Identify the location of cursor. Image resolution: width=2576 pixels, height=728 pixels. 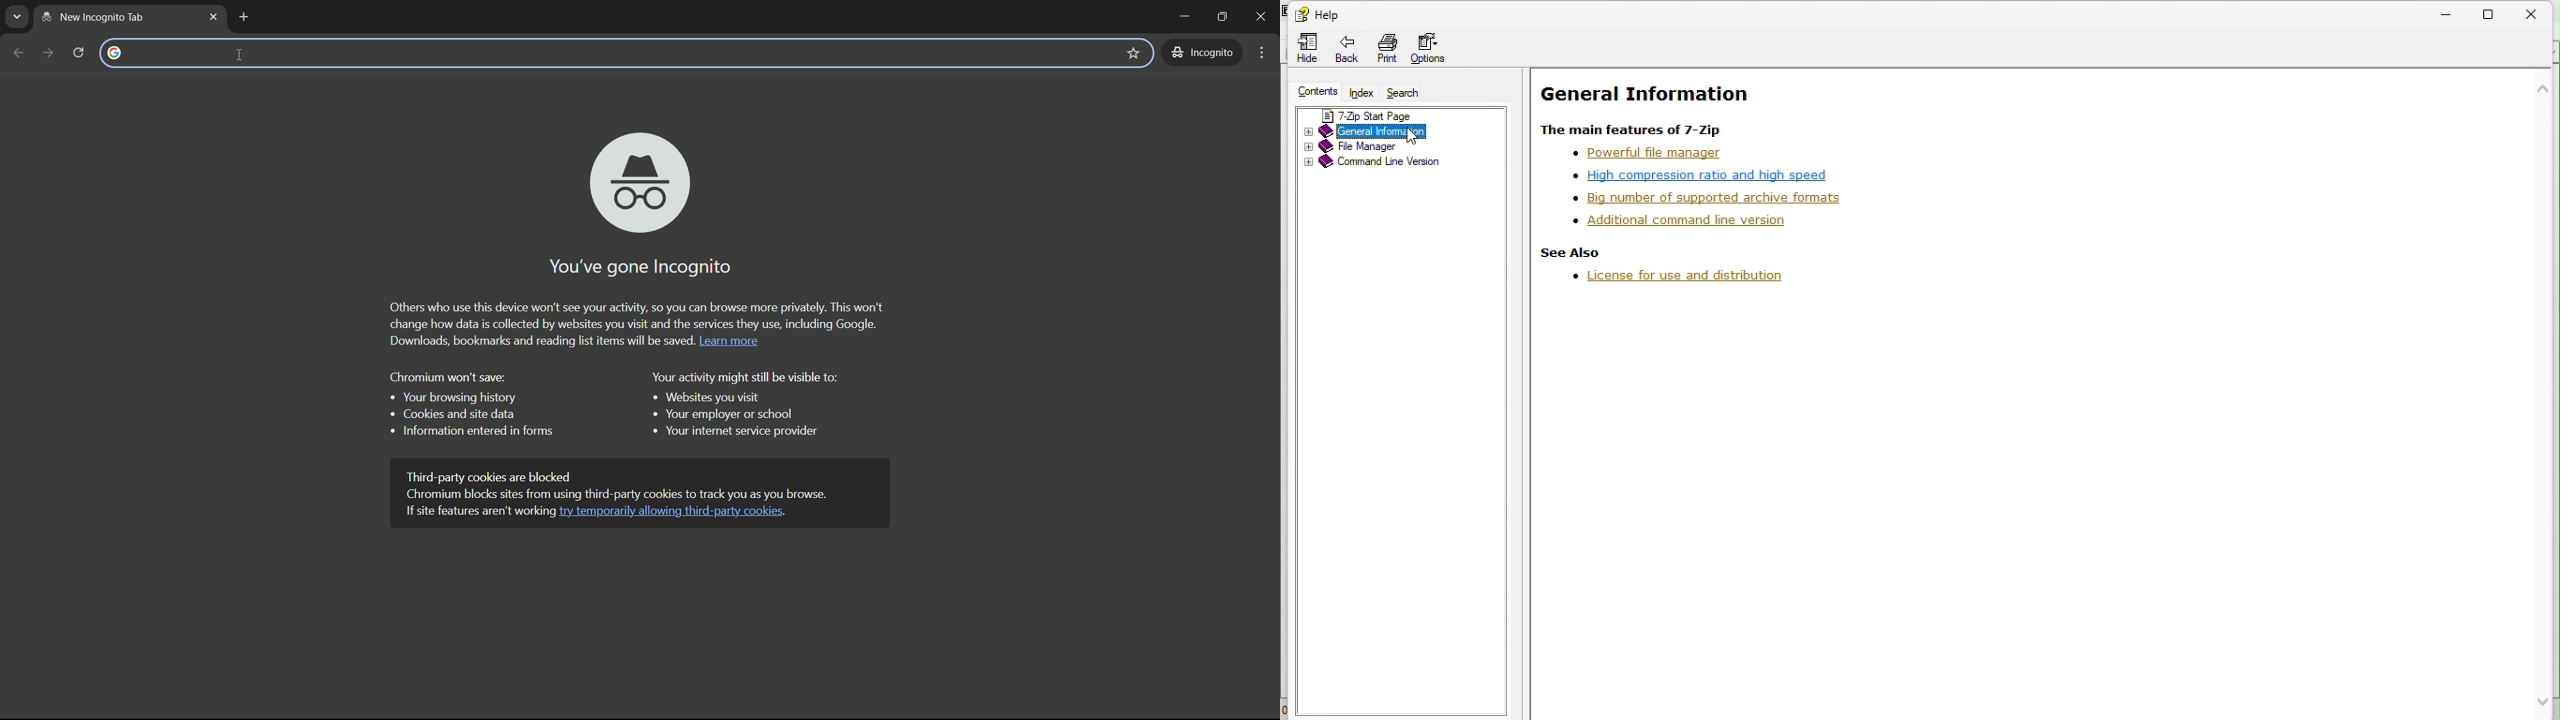
(1413, 136).